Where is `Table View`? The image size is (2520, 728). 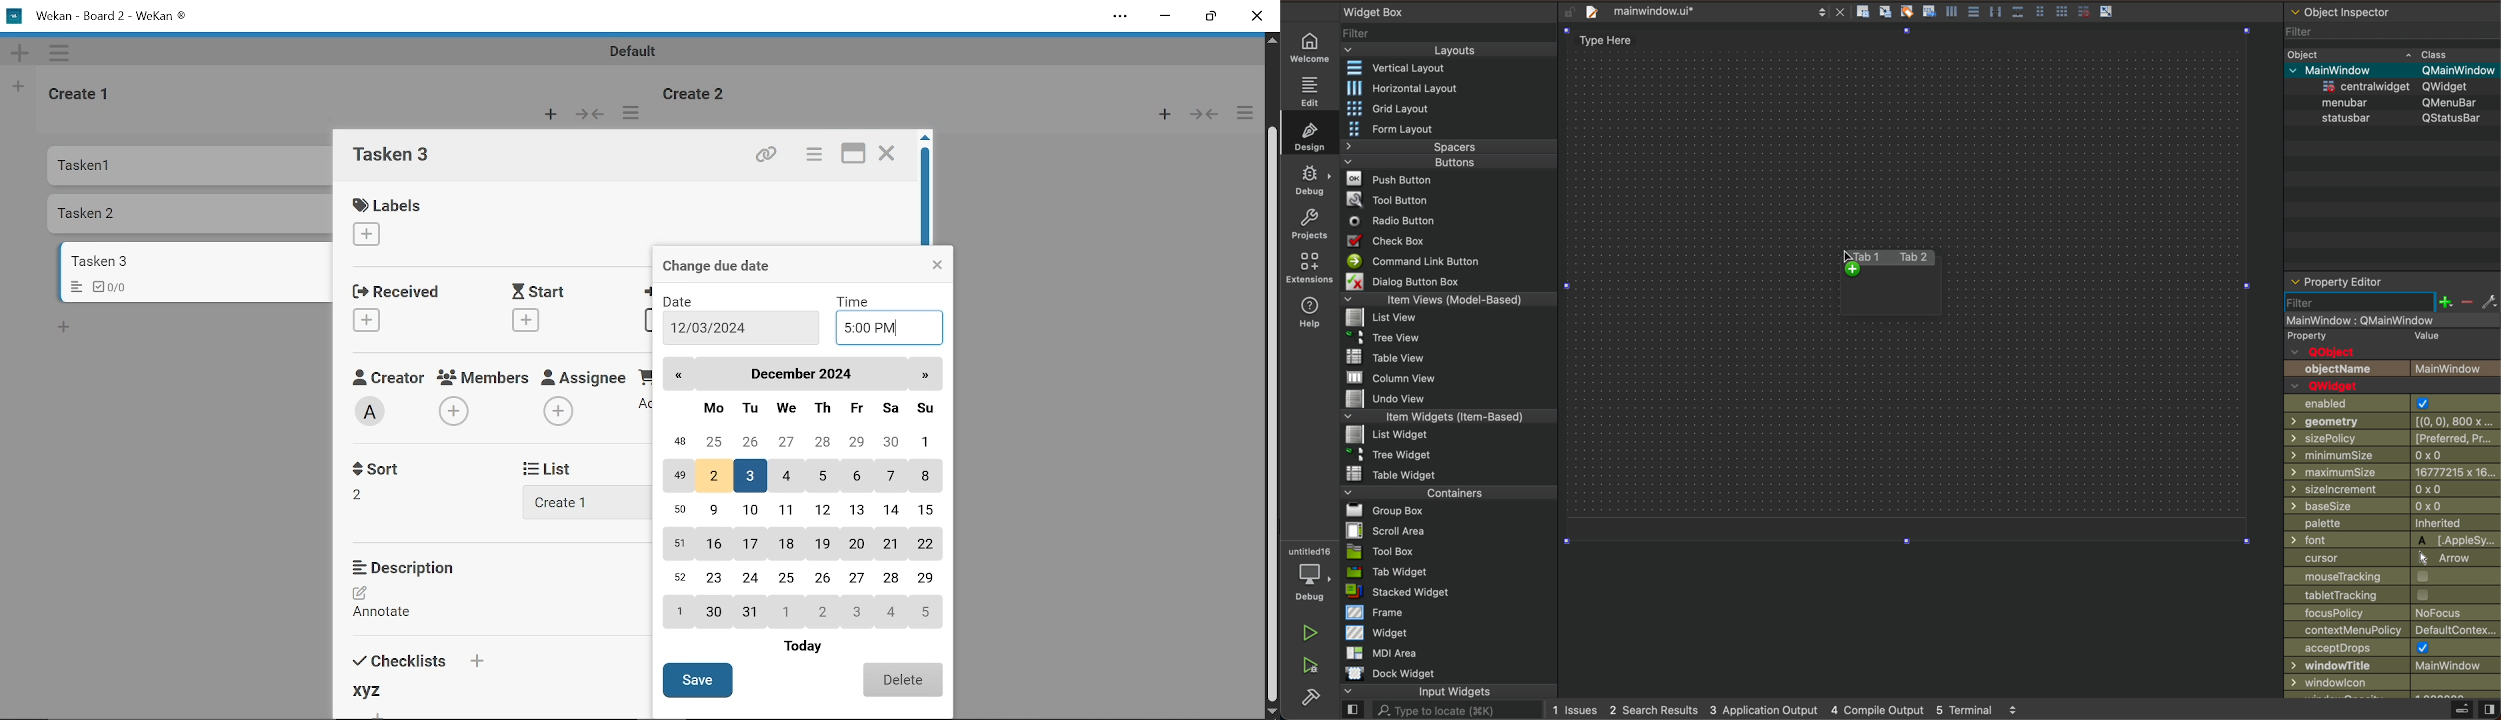
Table View is located at coordinates (1374, 354).